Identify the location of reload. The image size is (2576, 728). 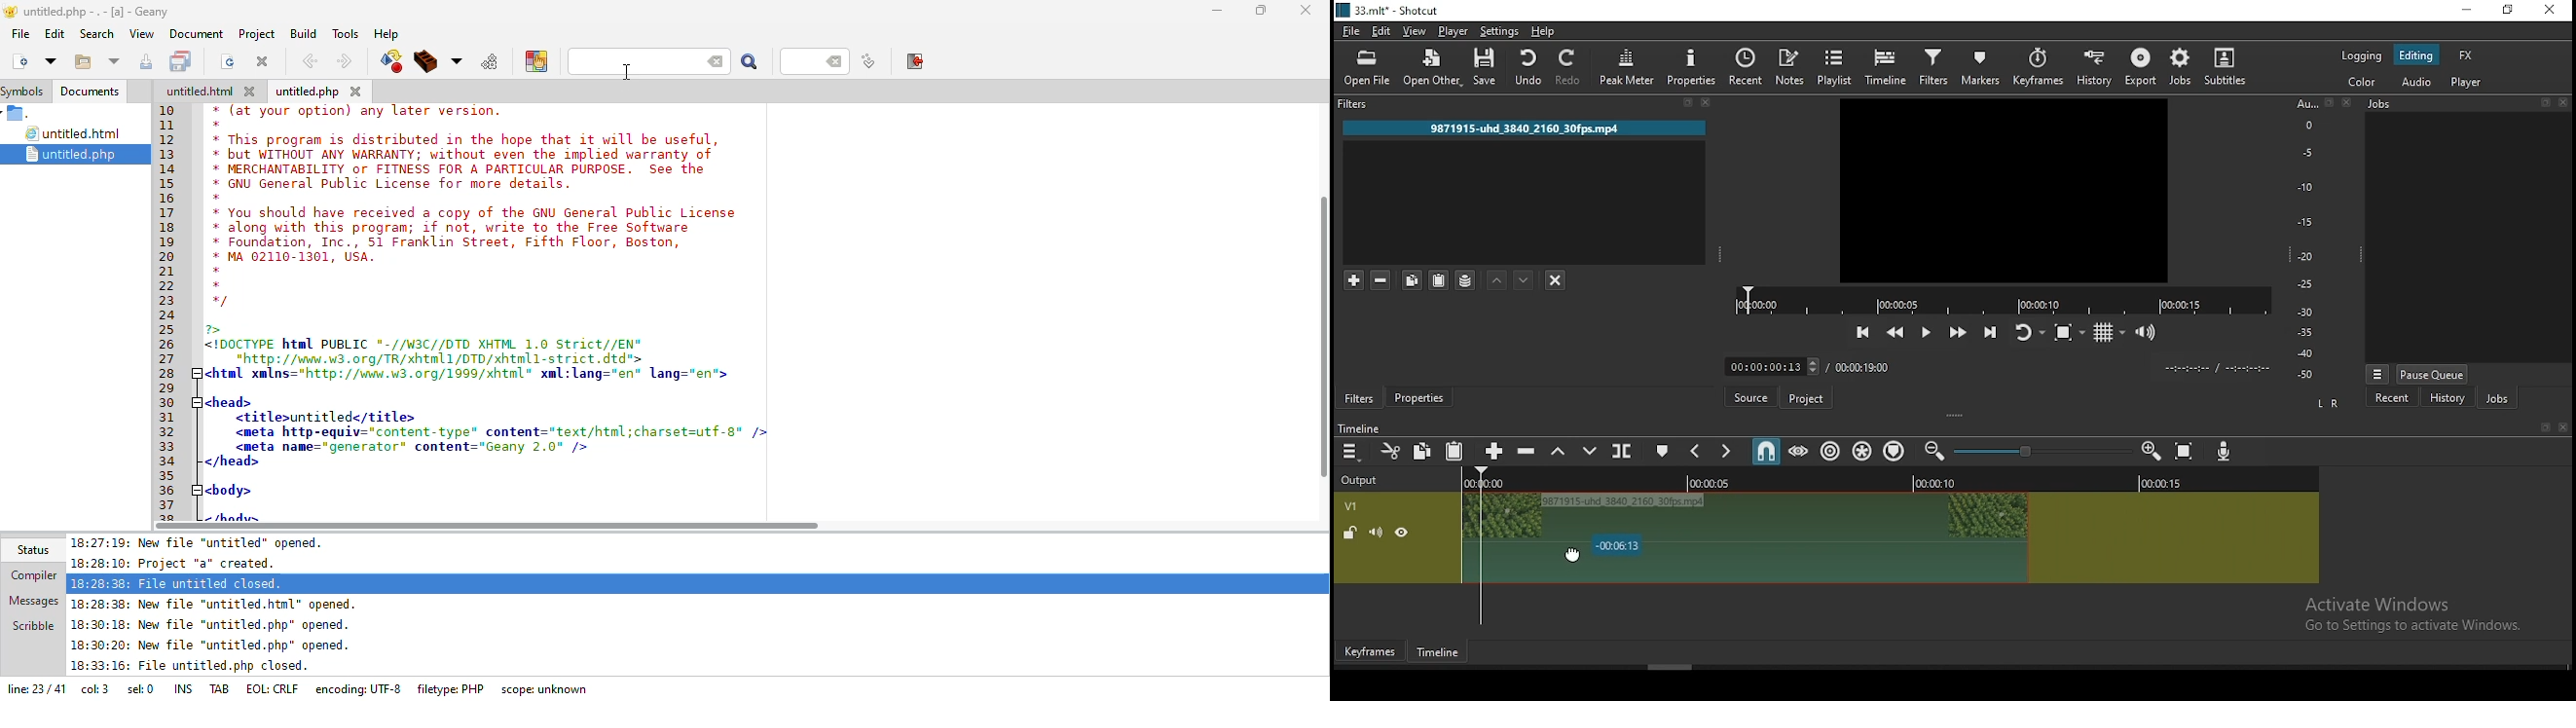
(228, 61).